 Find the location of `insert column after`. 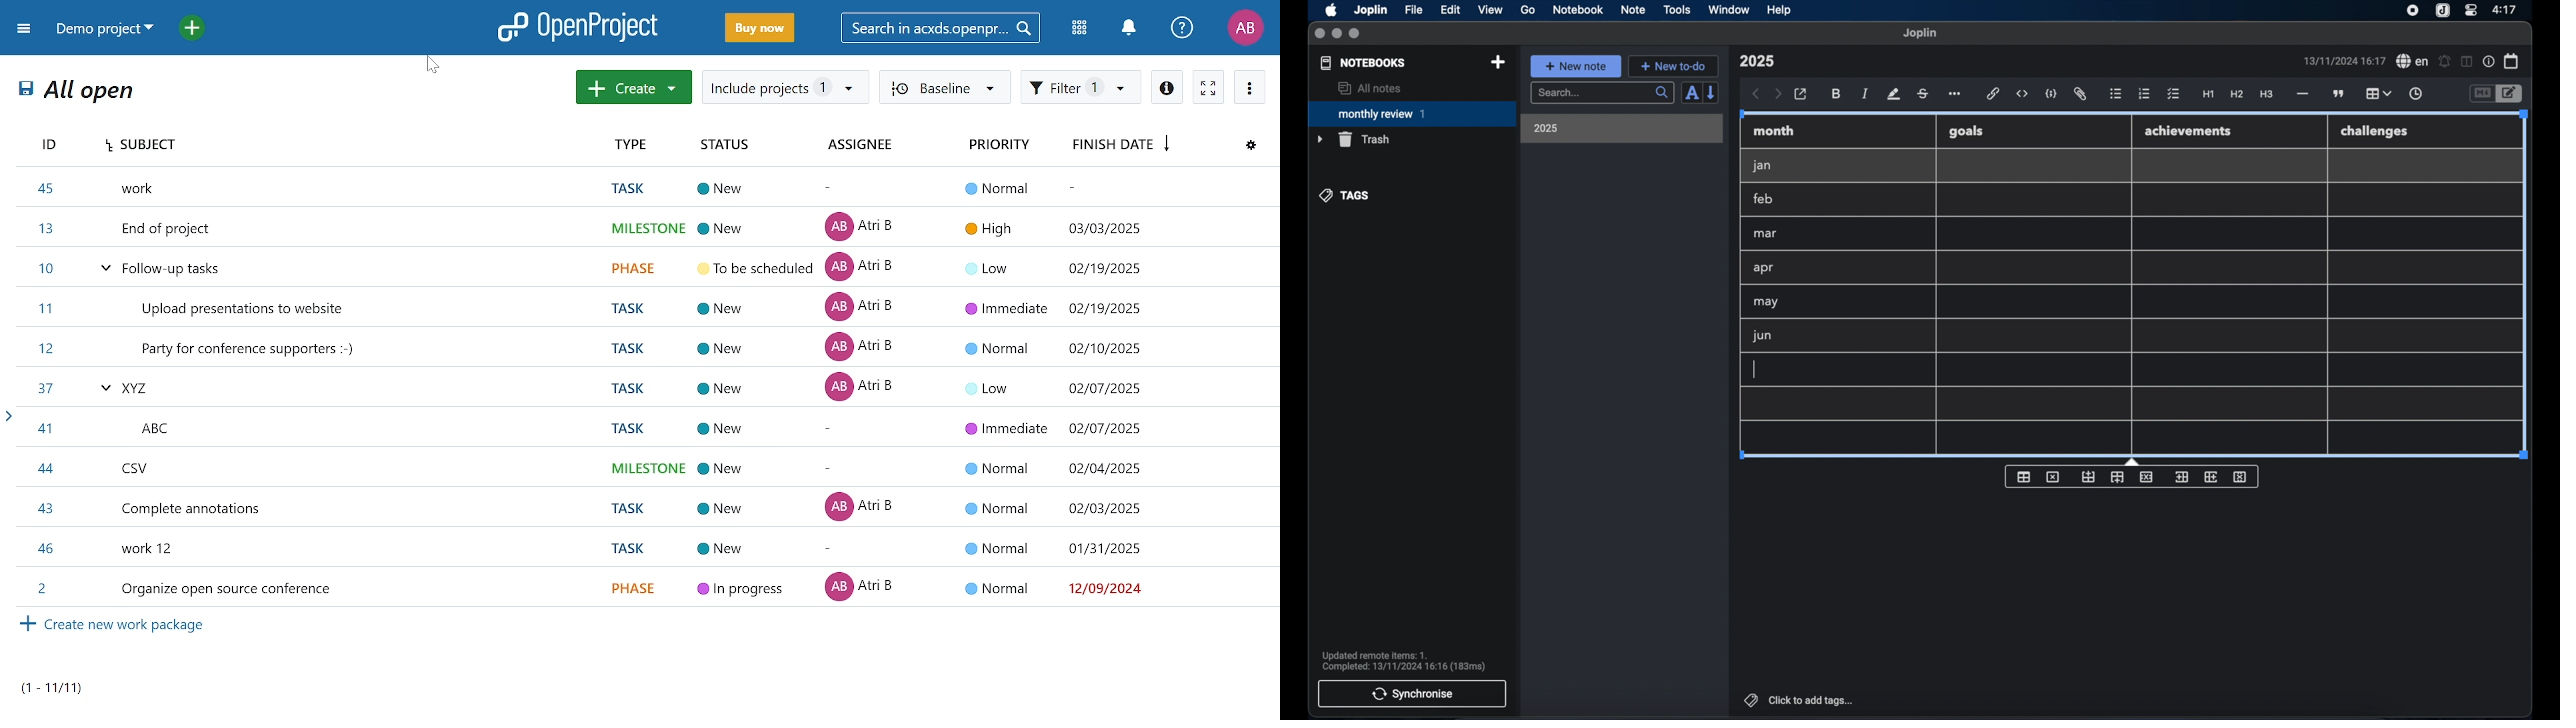

insert column after is located at coordinates (2211, 477).